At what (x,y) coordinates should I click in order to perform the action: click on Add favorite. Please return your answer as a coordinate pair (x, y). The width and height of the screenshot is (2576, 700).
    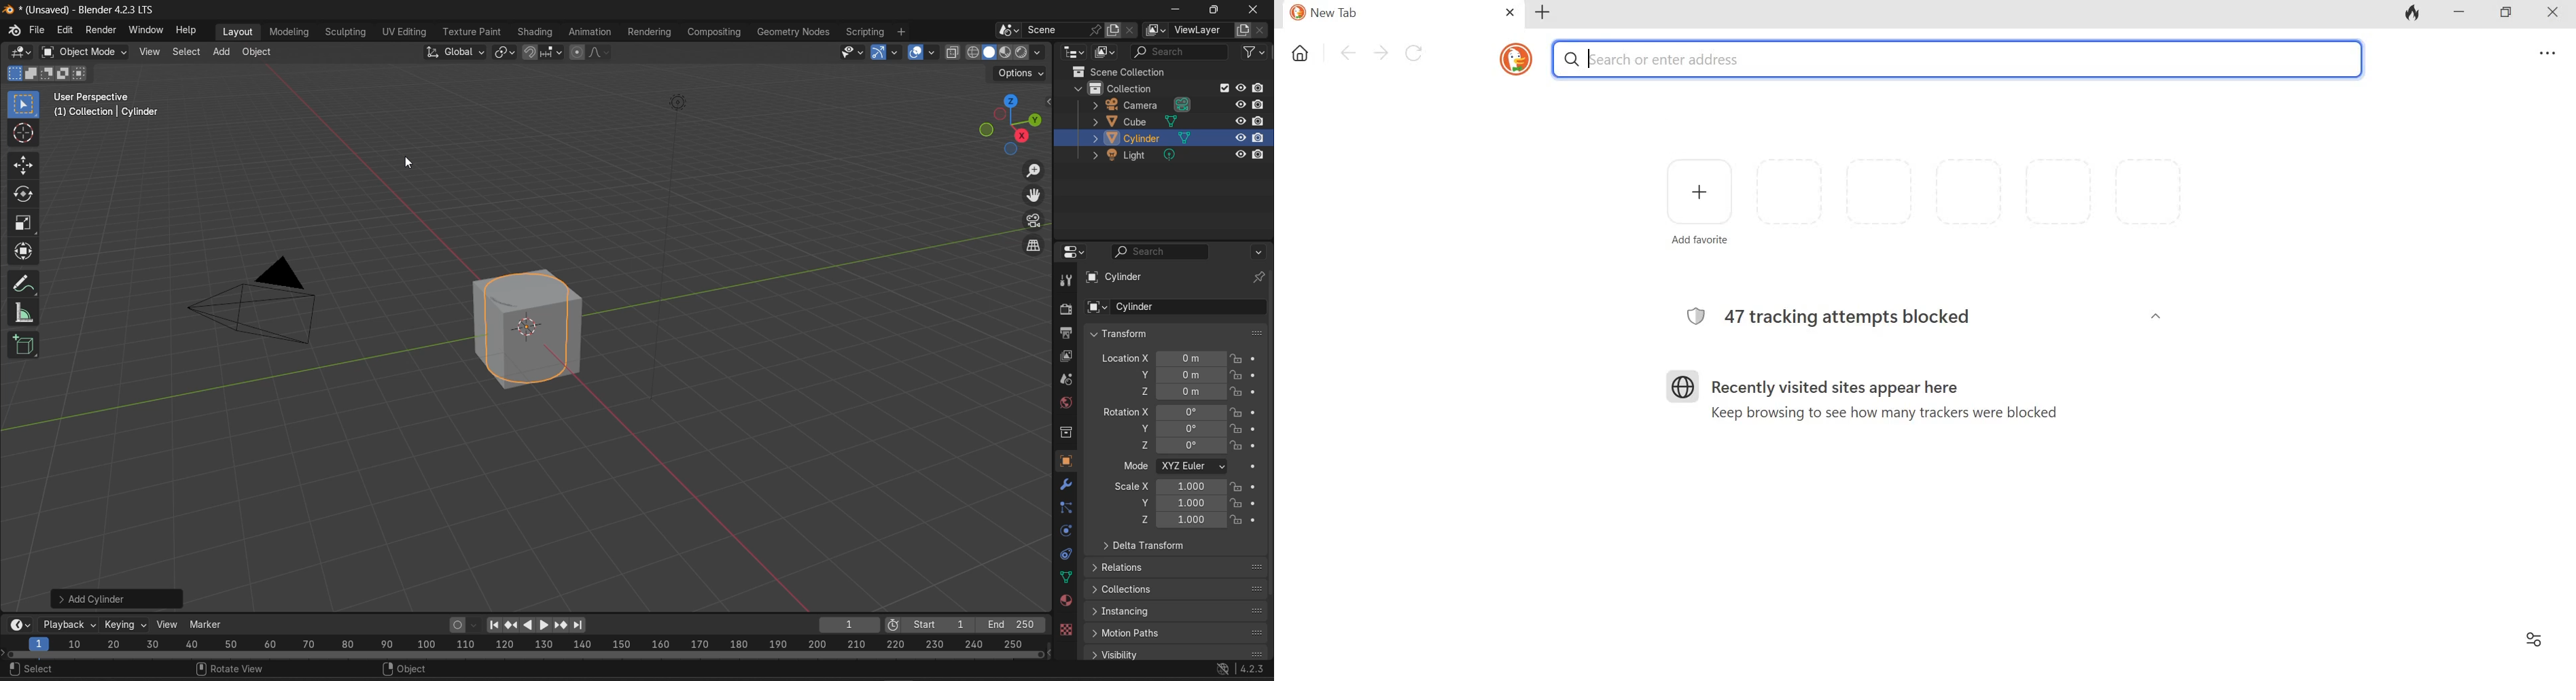
    Looking at the image, I should click on (1700, 240).